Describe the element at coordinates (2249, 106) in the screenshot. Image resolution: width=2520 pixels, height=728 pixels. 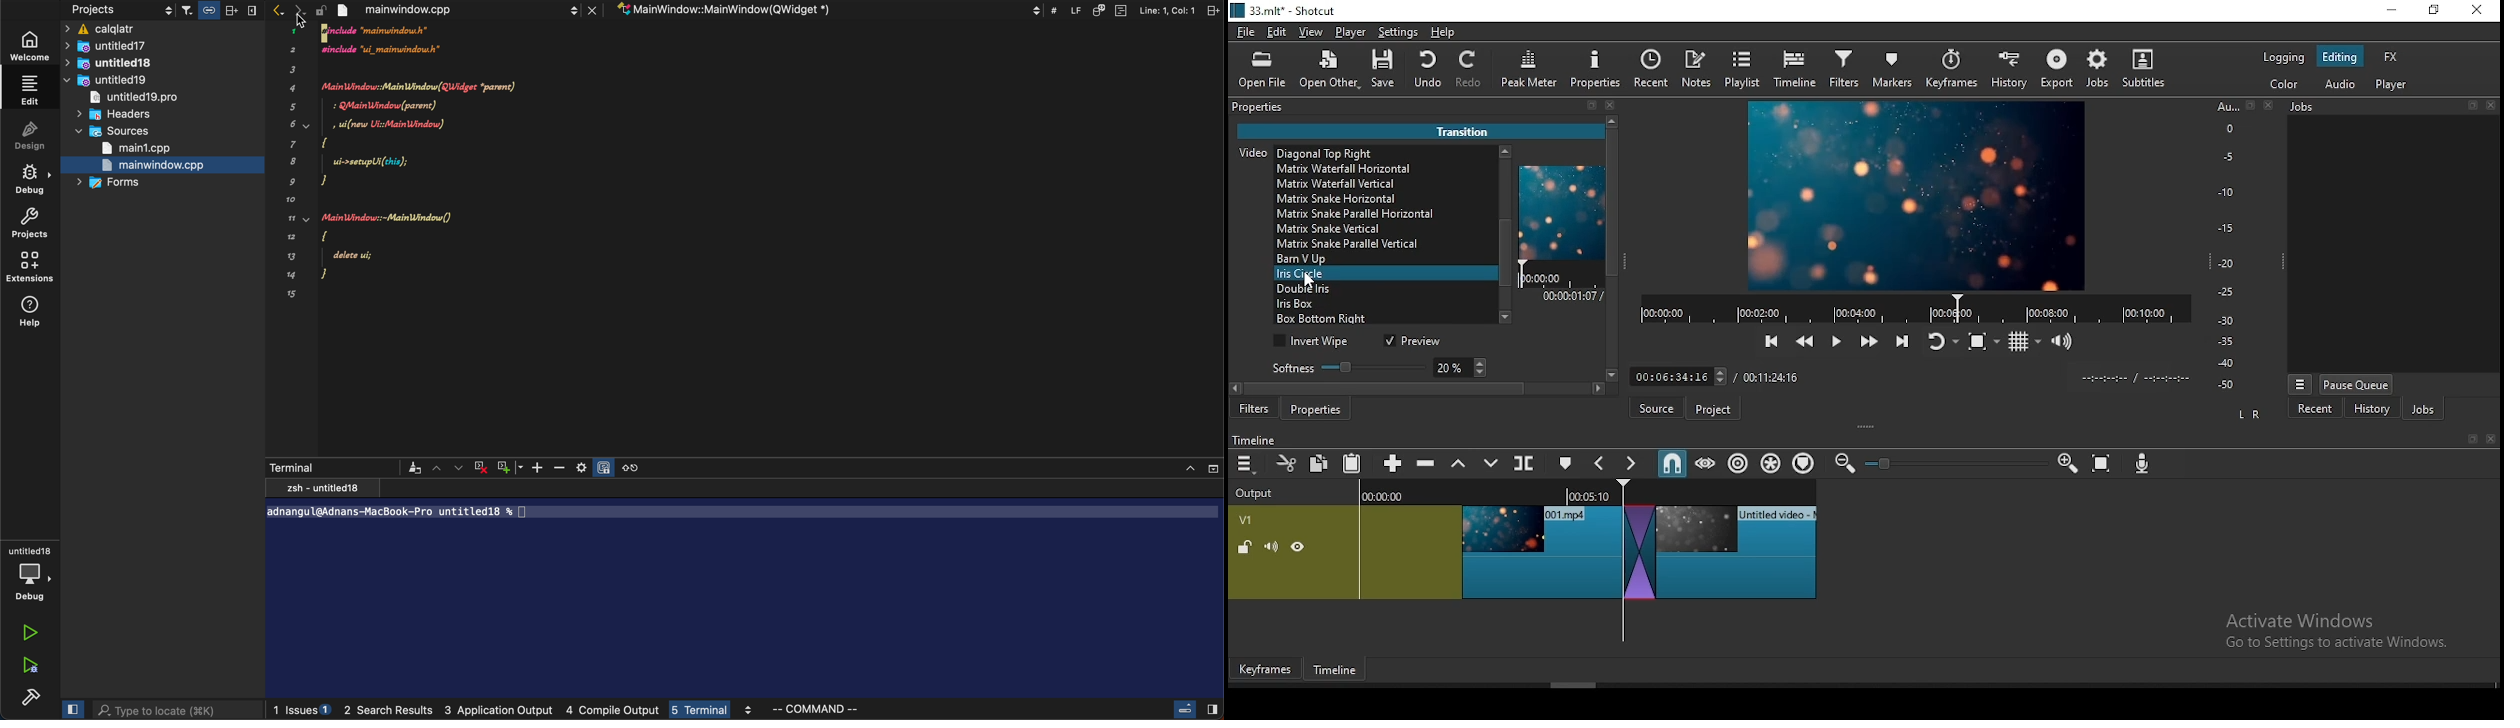
I see `` at that location.